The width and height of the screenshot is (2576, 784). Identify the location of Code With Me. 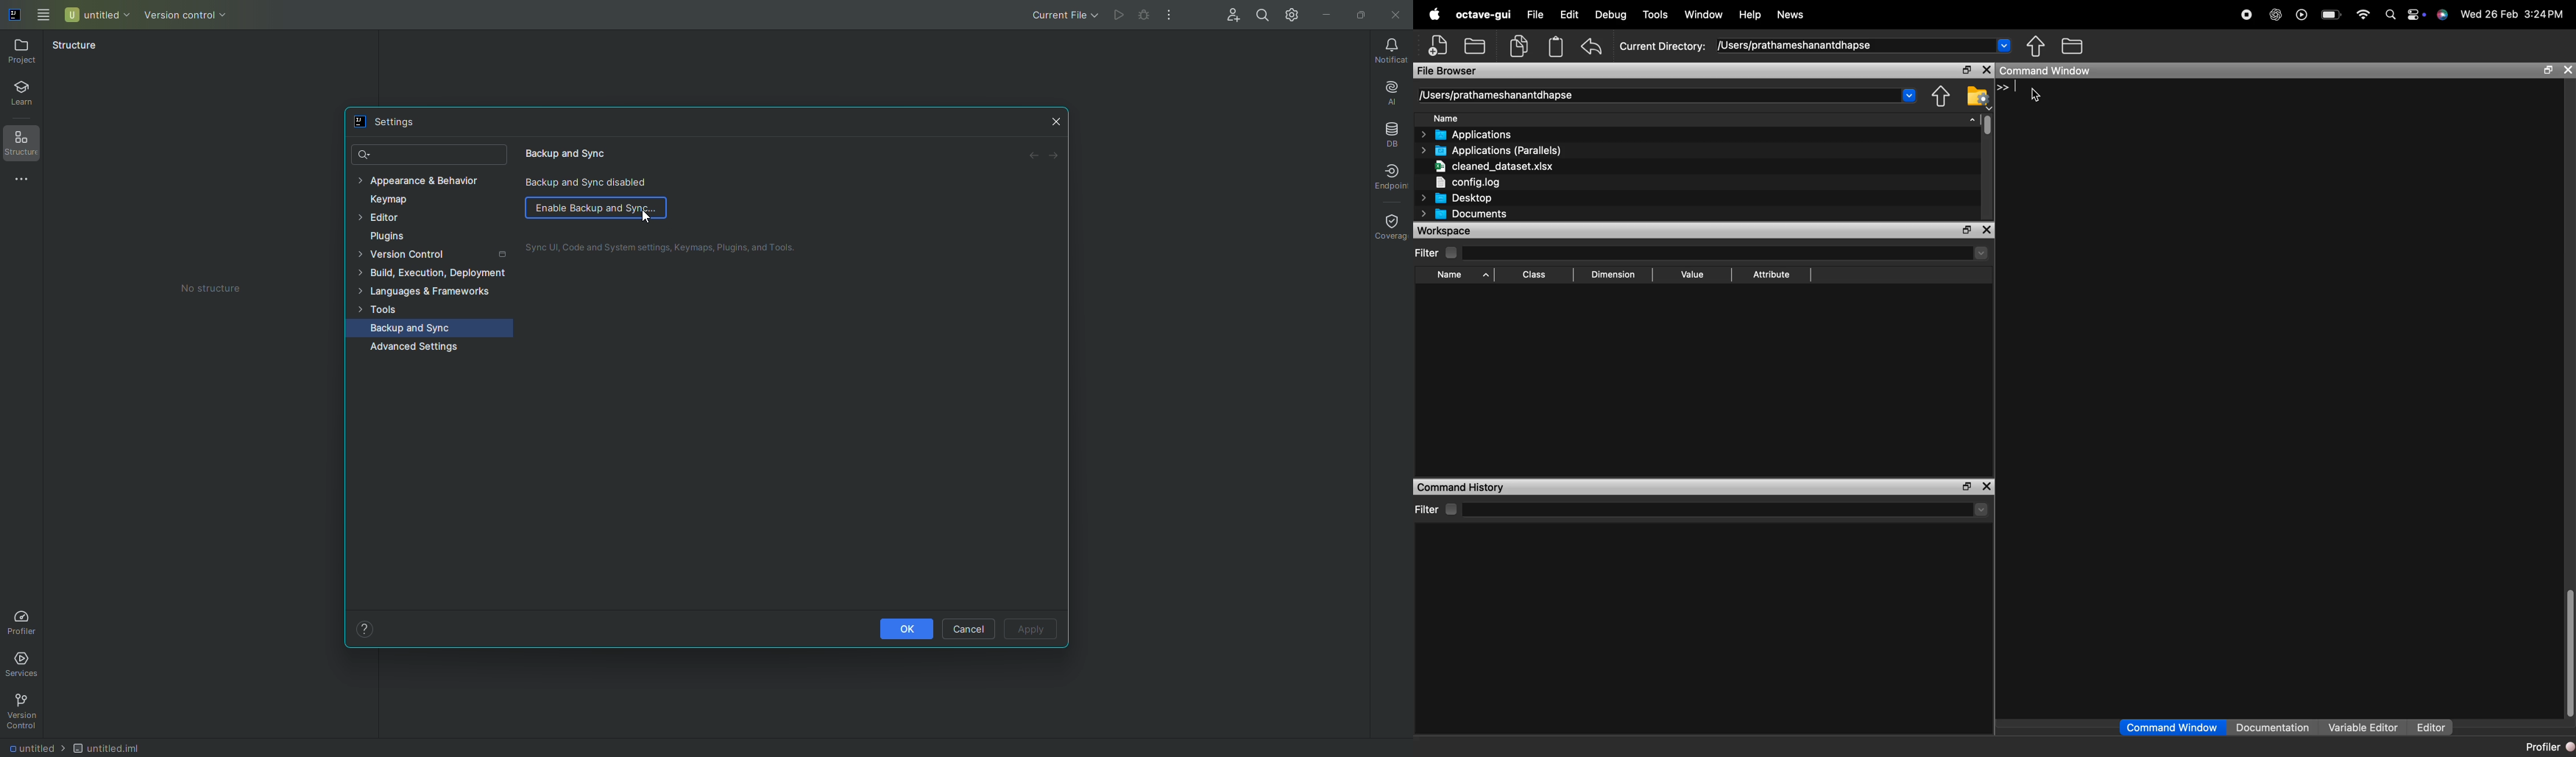
(1229, 18).